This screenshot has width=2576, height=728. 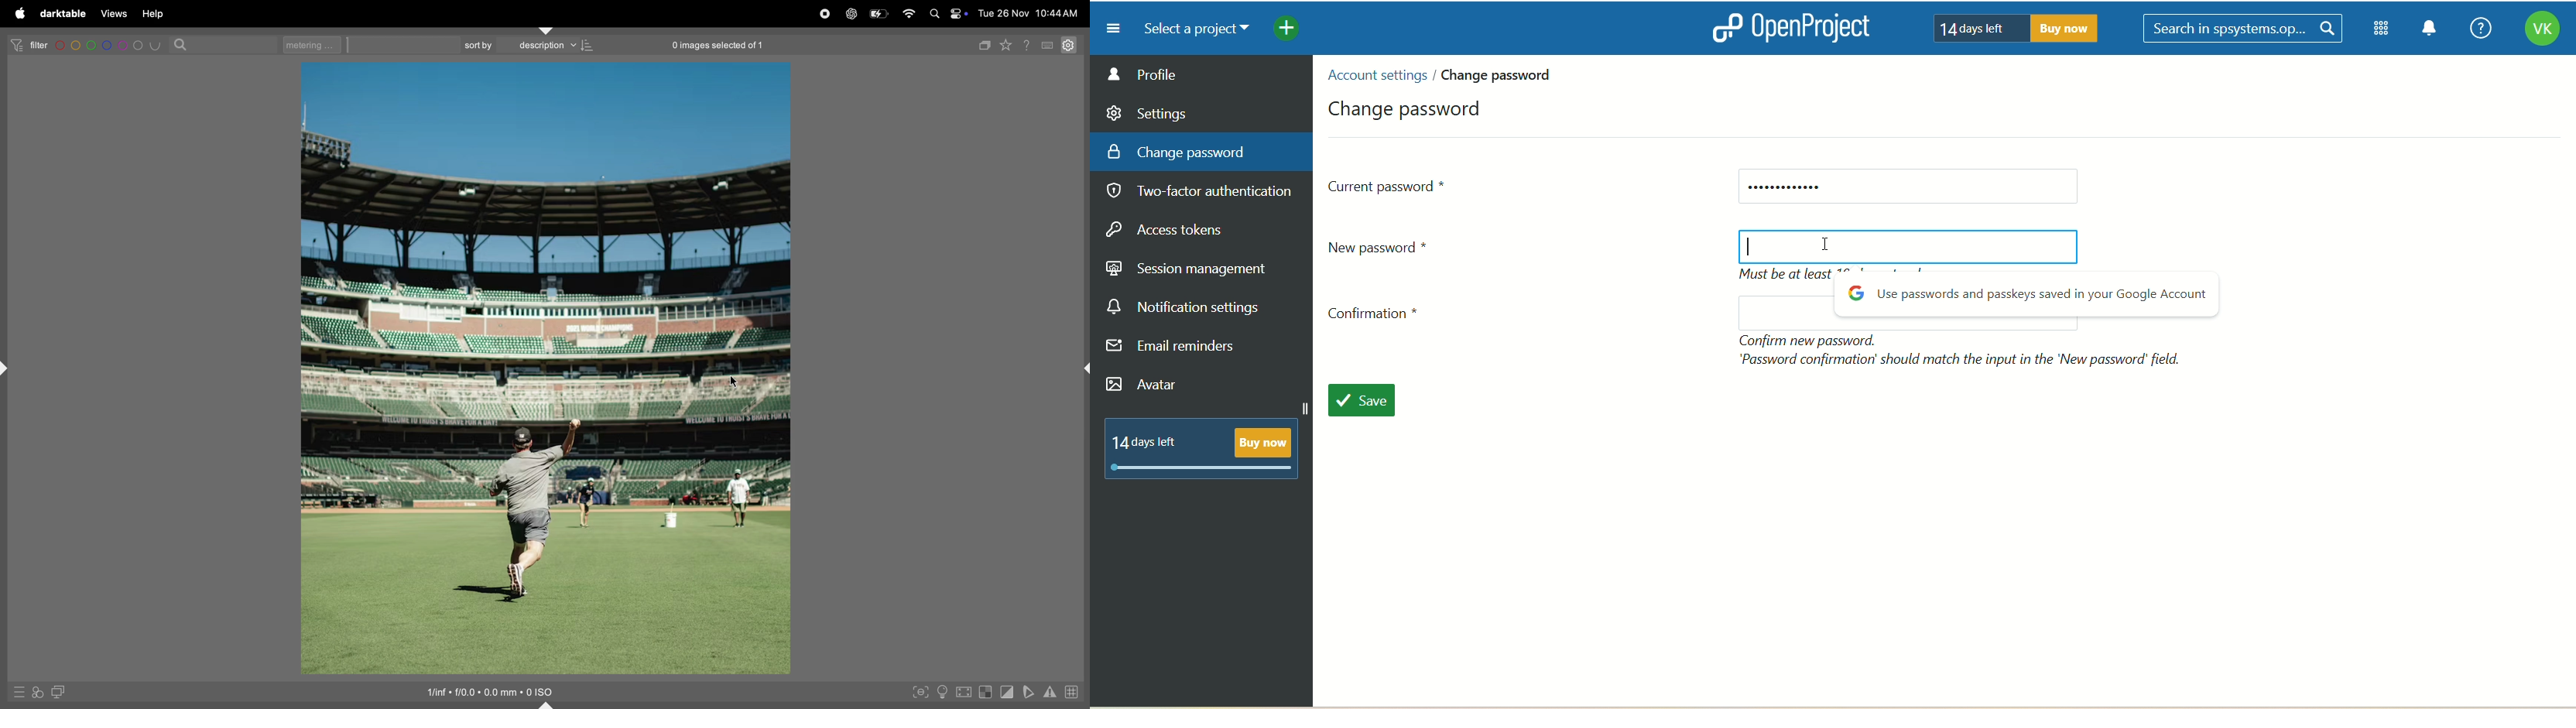 What do you see at coordinates (1379, 317) in the screenshot?
I see `confirmation` at bounding box center [1379, 317].